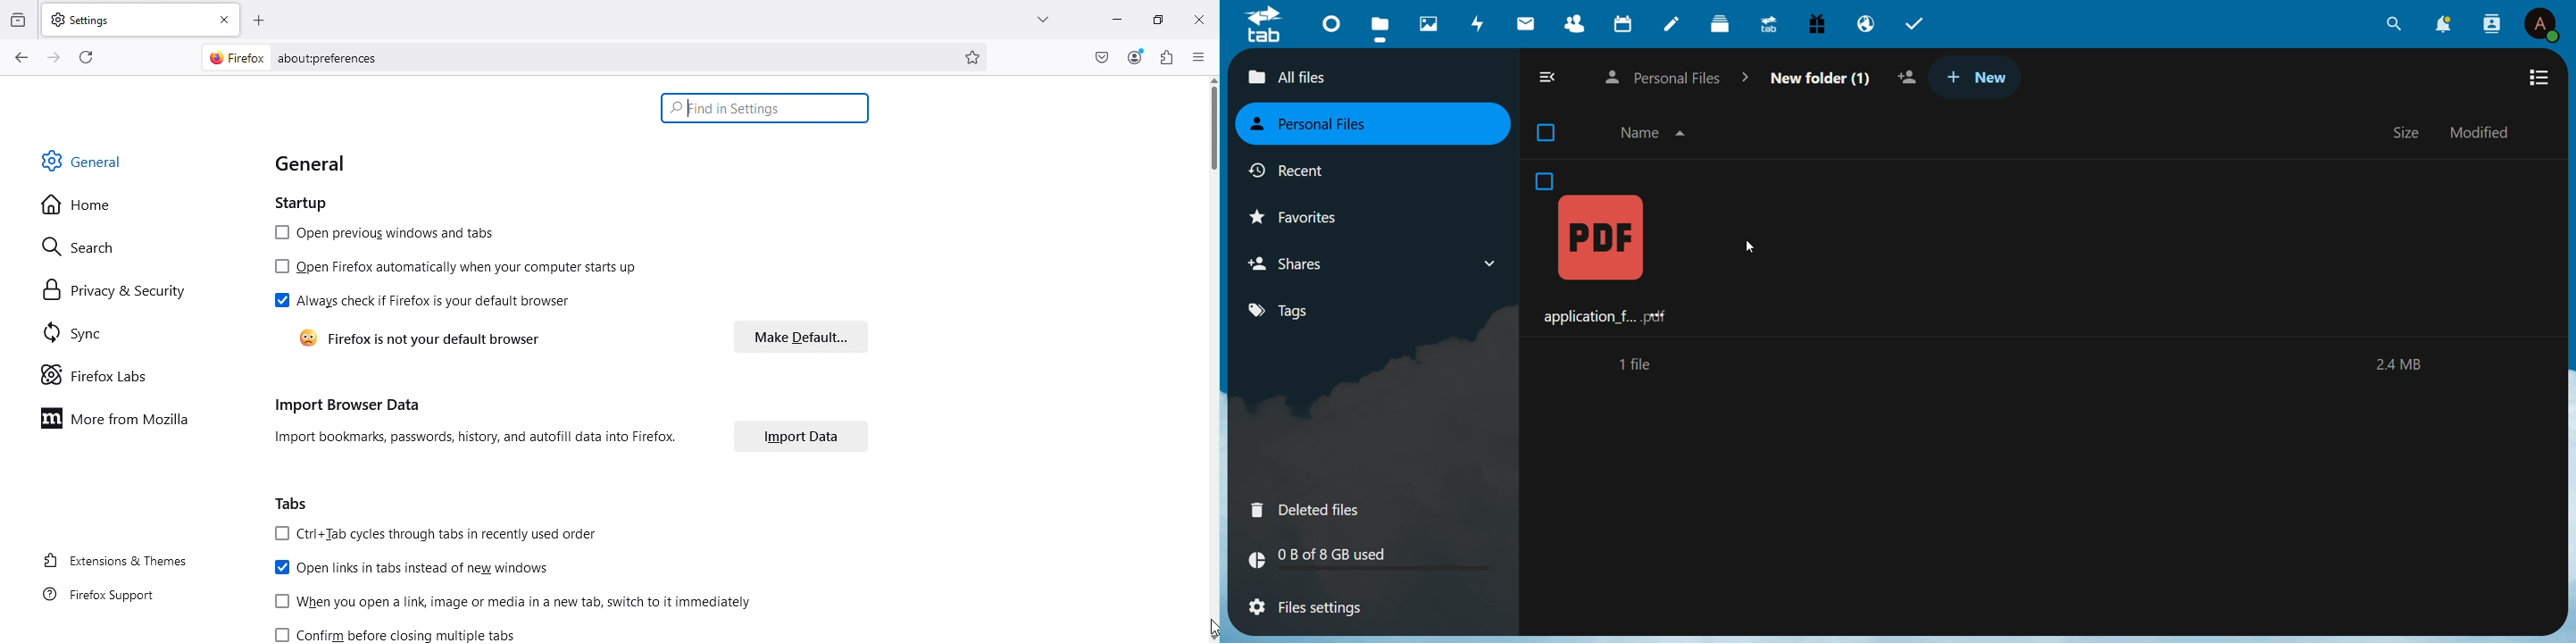 Image resolution: width=2576 pixels, height=644 pixels. What do you see at coordinates (1283, 312) in the screenshot?
I see `tags` at bounding box center [1283, 312].